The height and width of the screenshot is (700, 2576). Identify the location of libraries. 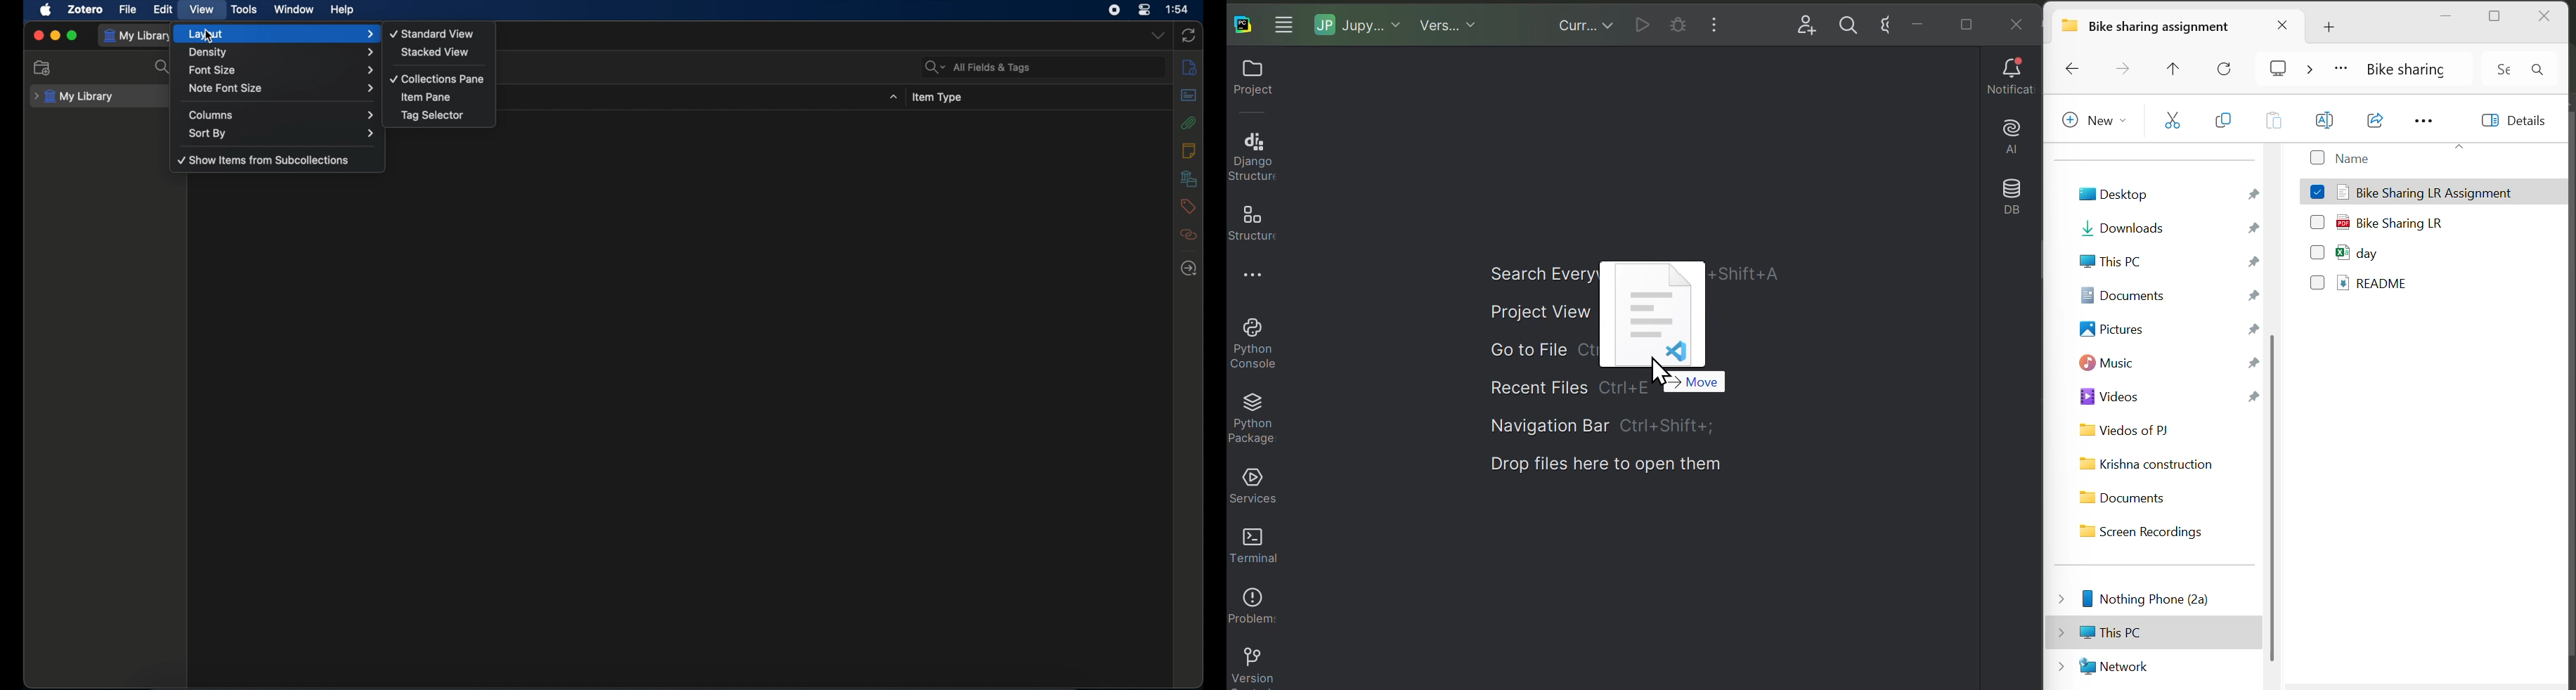
(1189, 178).